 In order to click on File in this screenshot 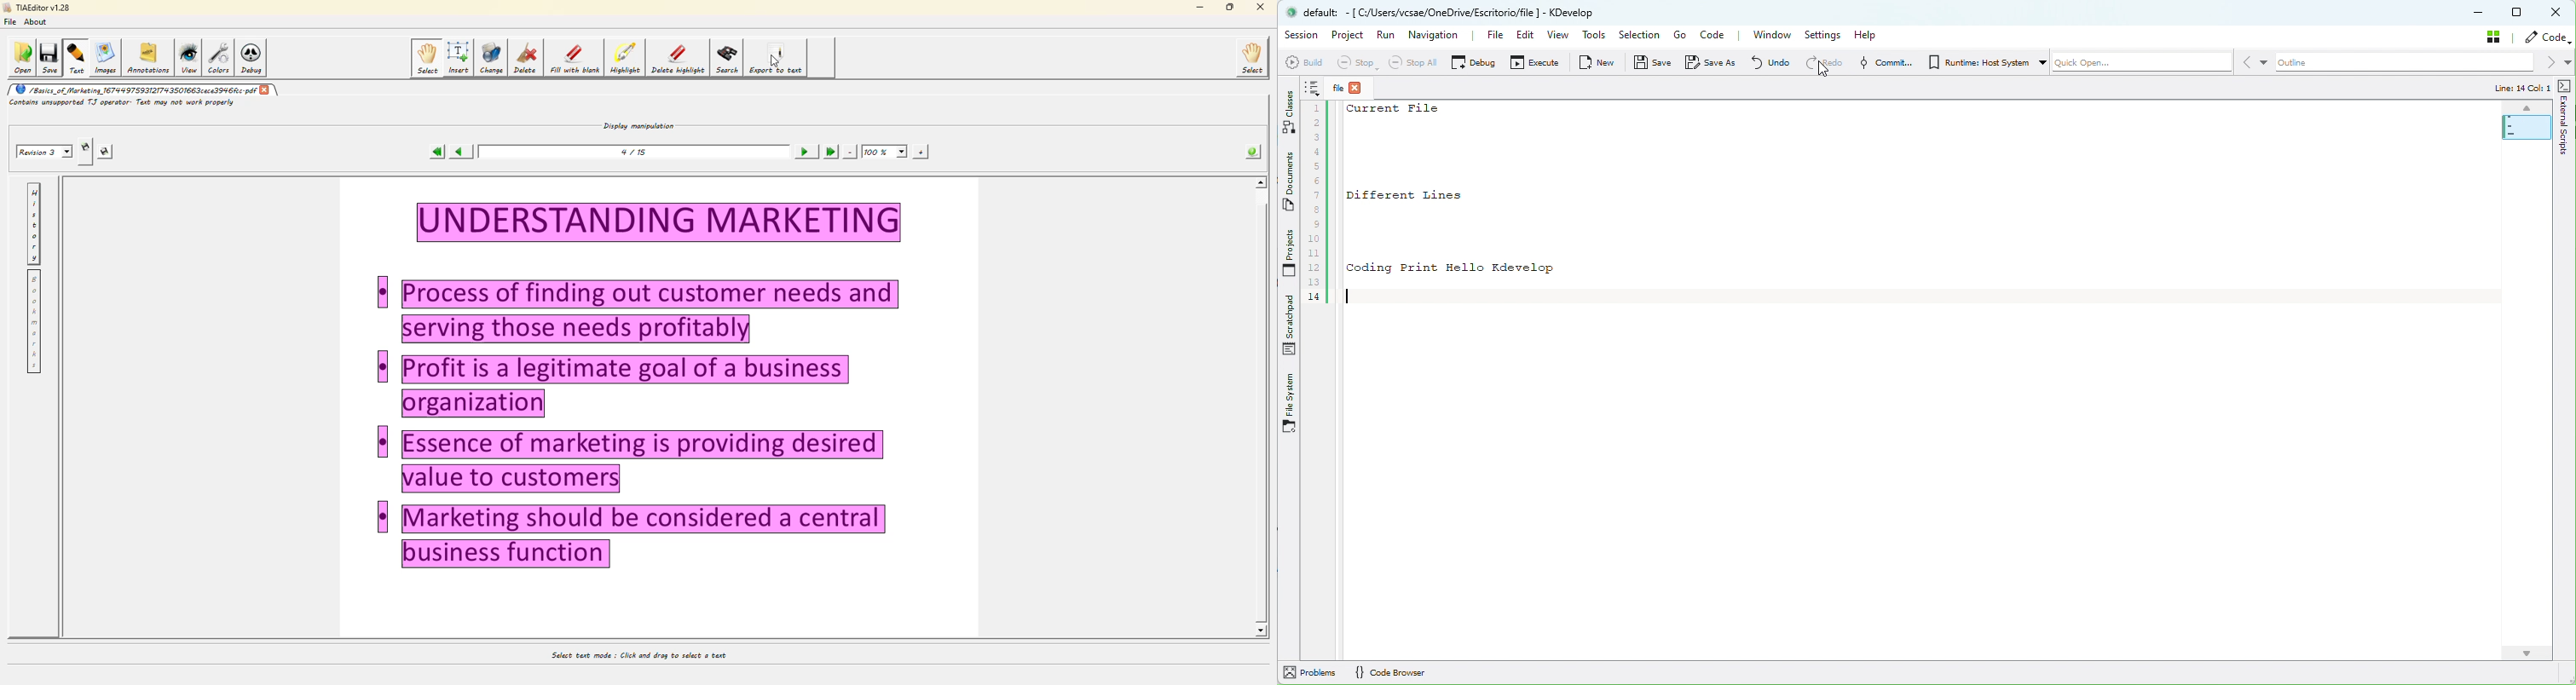, I will do `click(1354, 85)`.